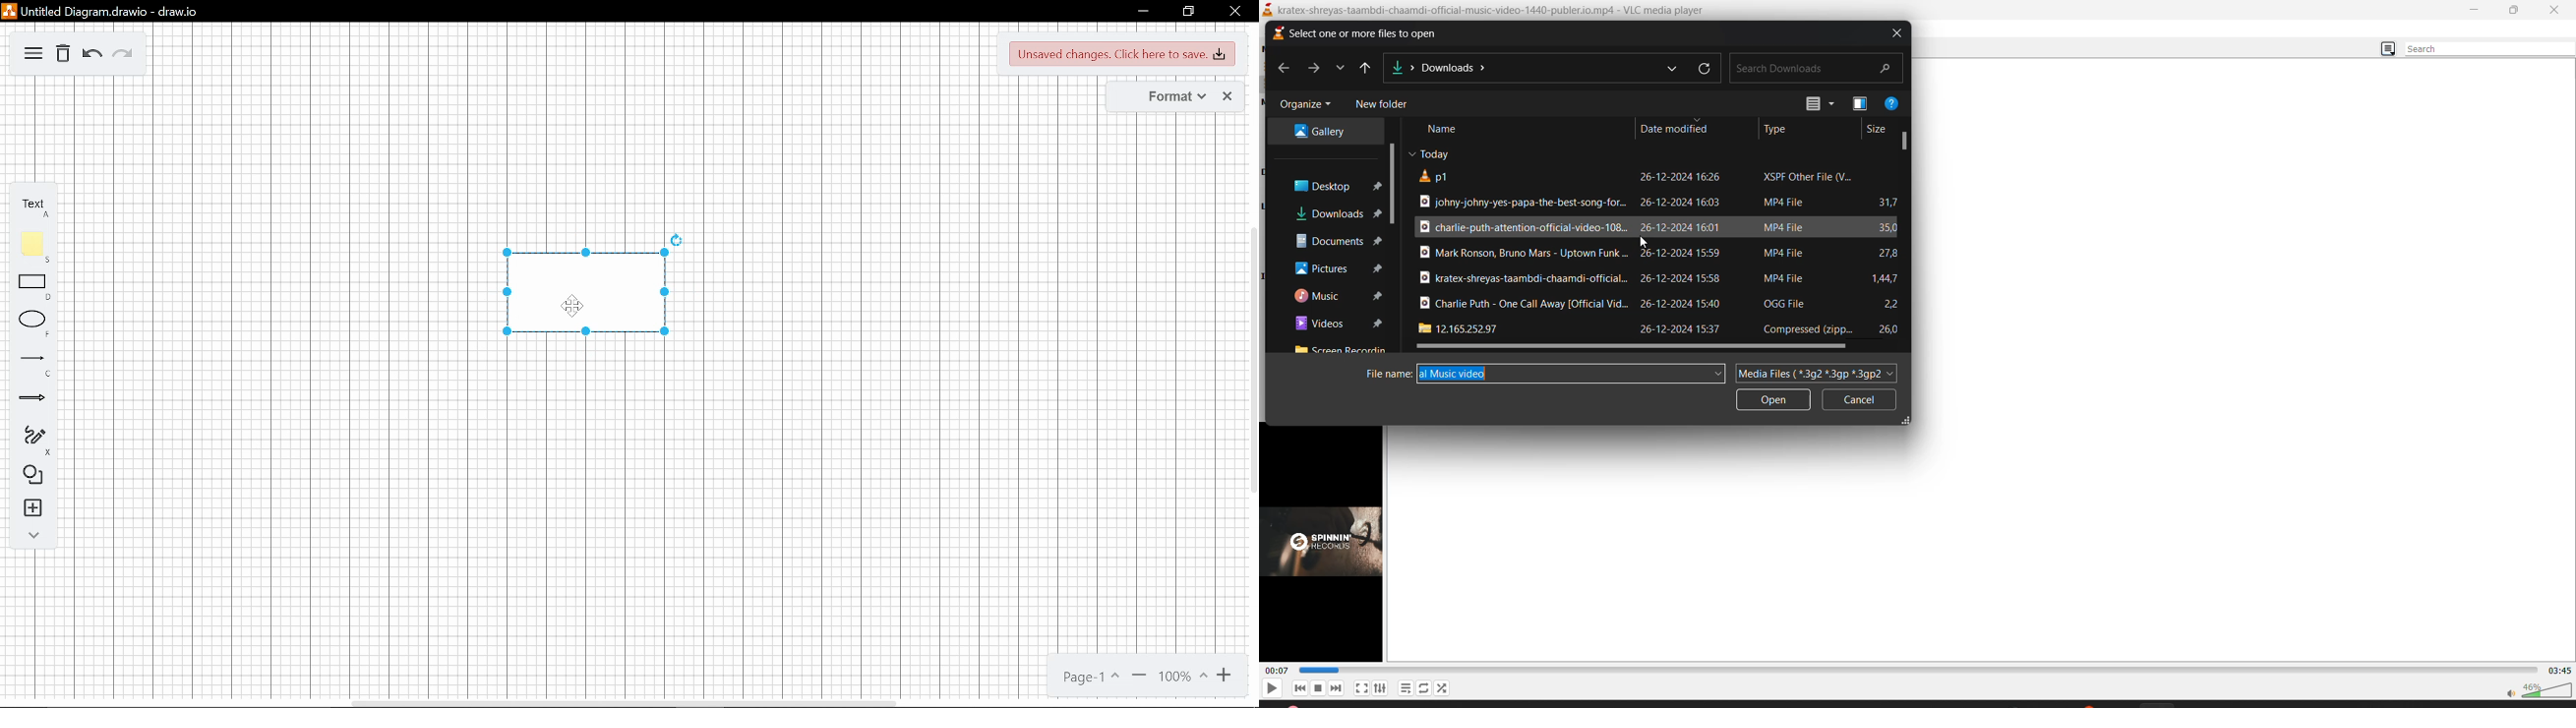  Describe the element at coordinates (1357, 32) in the screenshot. I see `select one or more files to open` at that location.